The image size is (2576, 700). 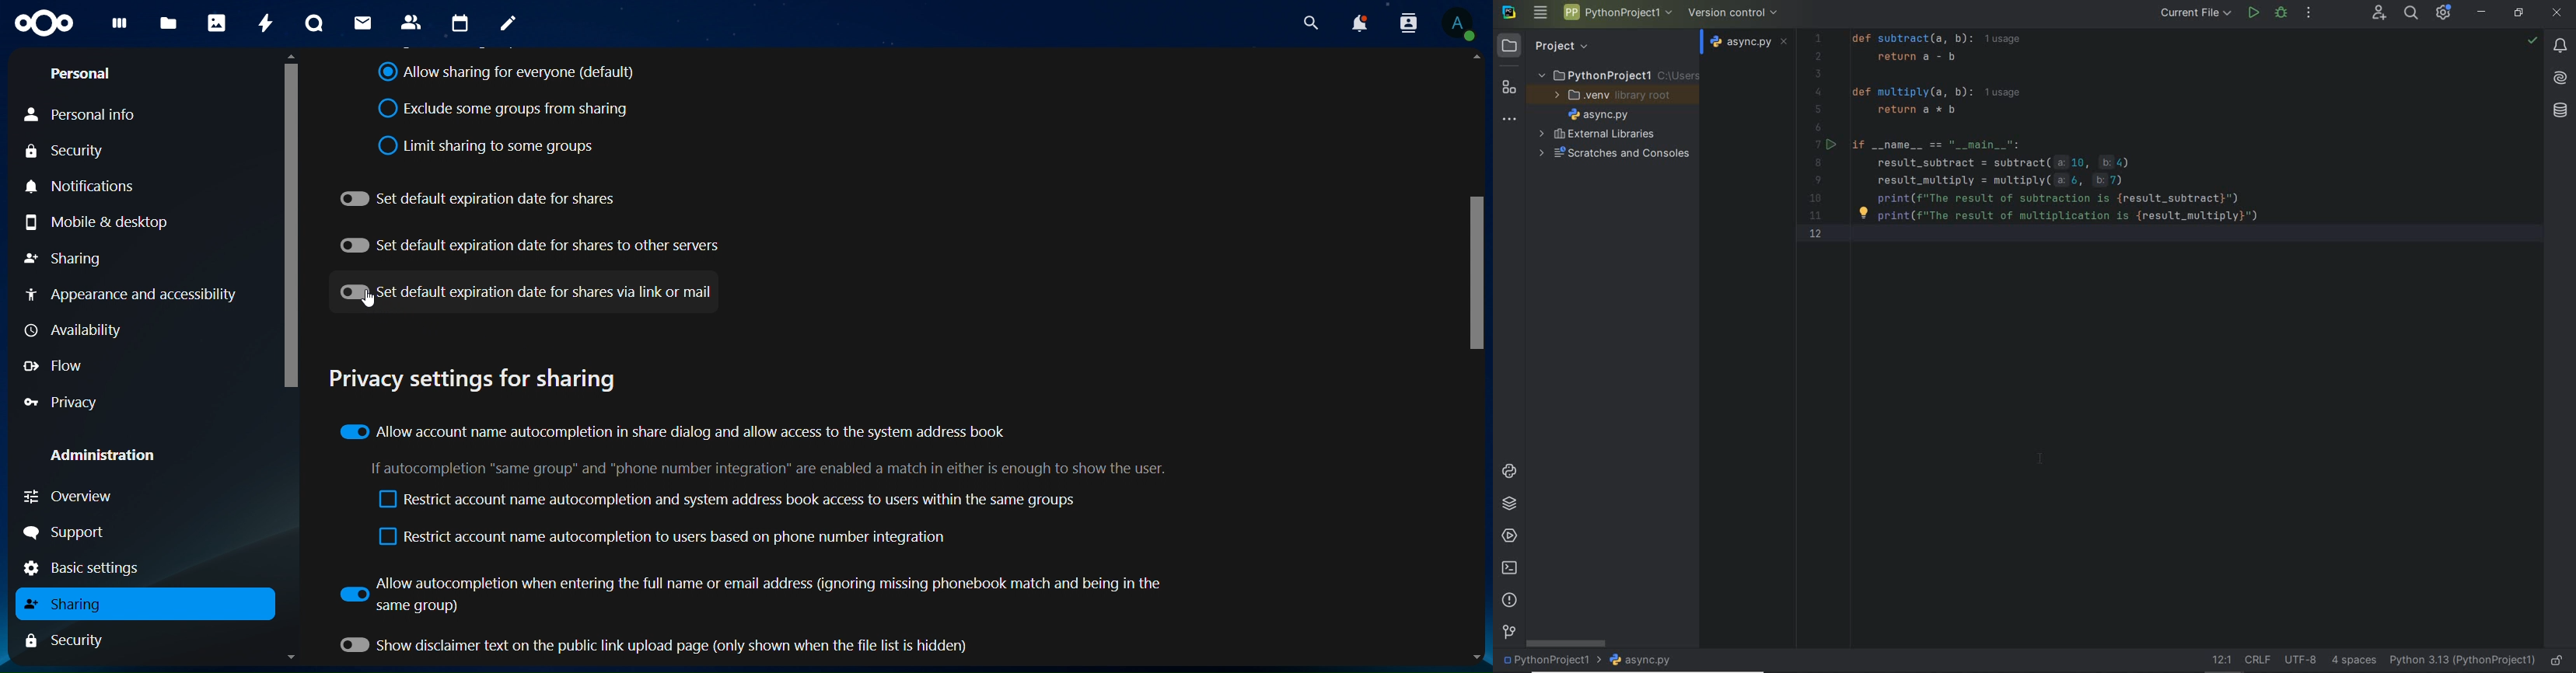 What do you see at coordinates (2557, 661) in the screenshot?
I see `make file ready only` at bounding box center [2557, 661].